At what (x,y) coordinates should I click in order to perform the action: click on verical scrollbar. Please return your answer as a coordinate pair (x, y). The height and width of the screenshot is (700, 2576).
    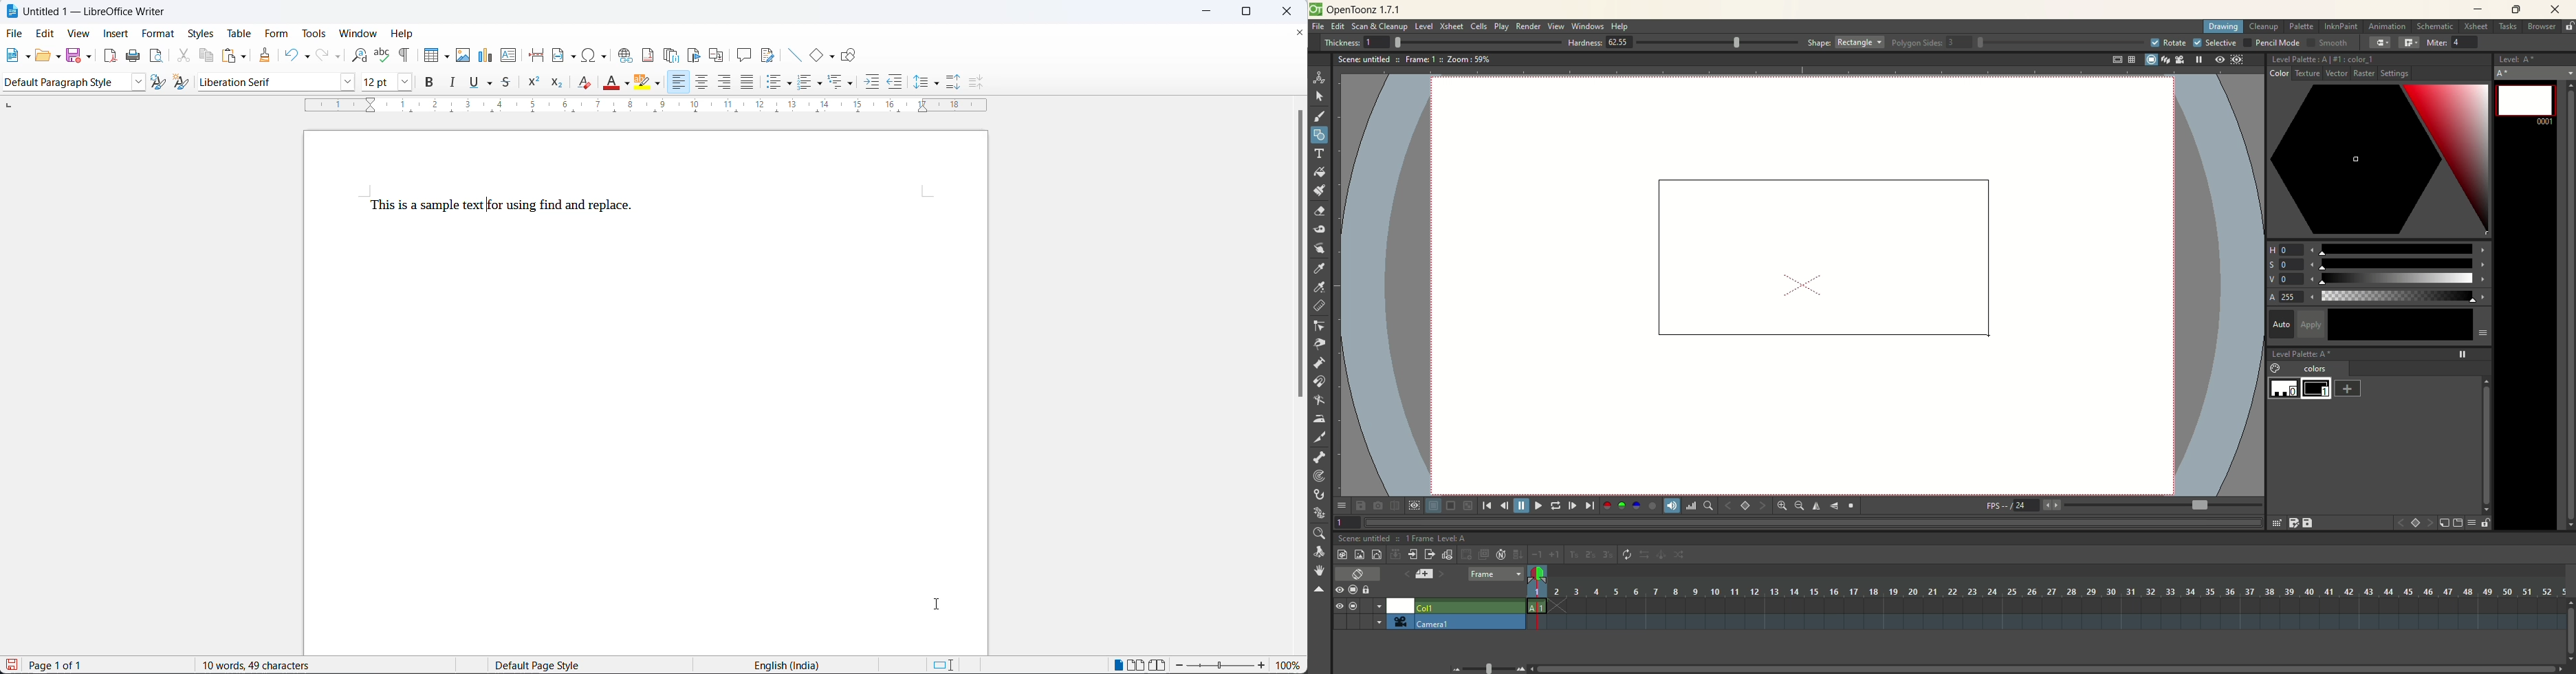
    Looking at the image, I should click on (2485, 437).